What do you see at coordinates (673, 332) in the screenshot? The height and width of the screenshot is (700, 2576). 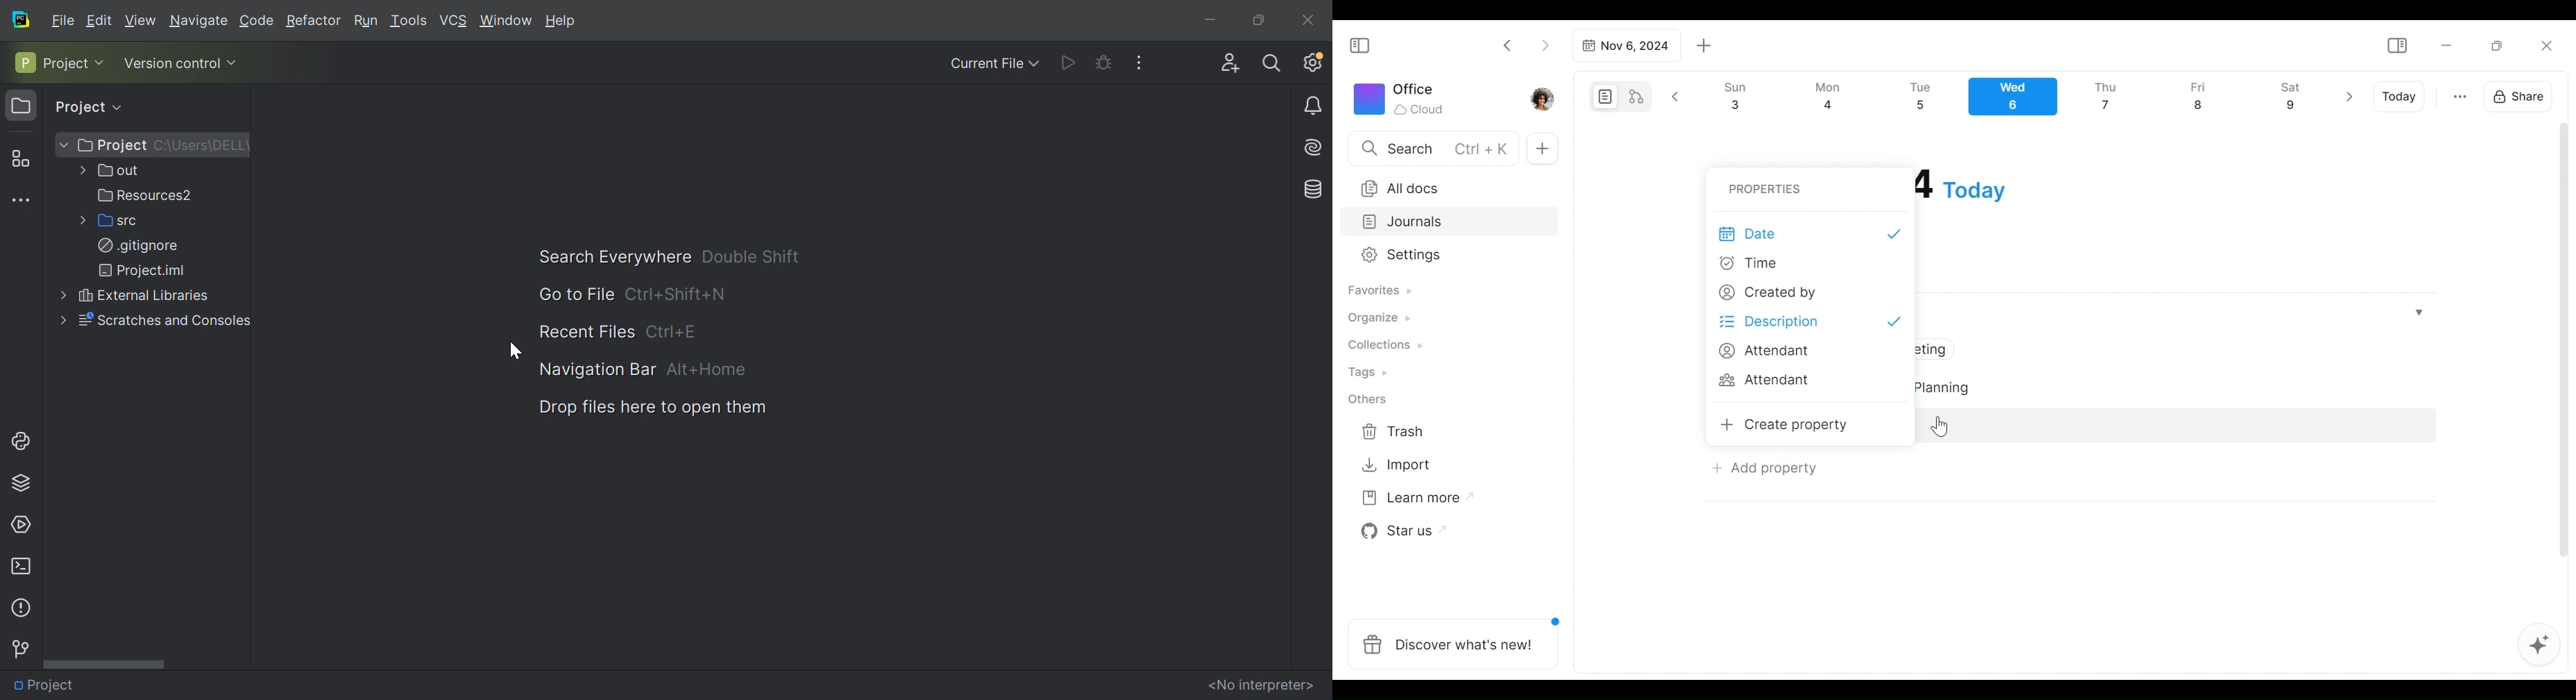 I see `Ctrl+E` at bounding box center [673, 332].